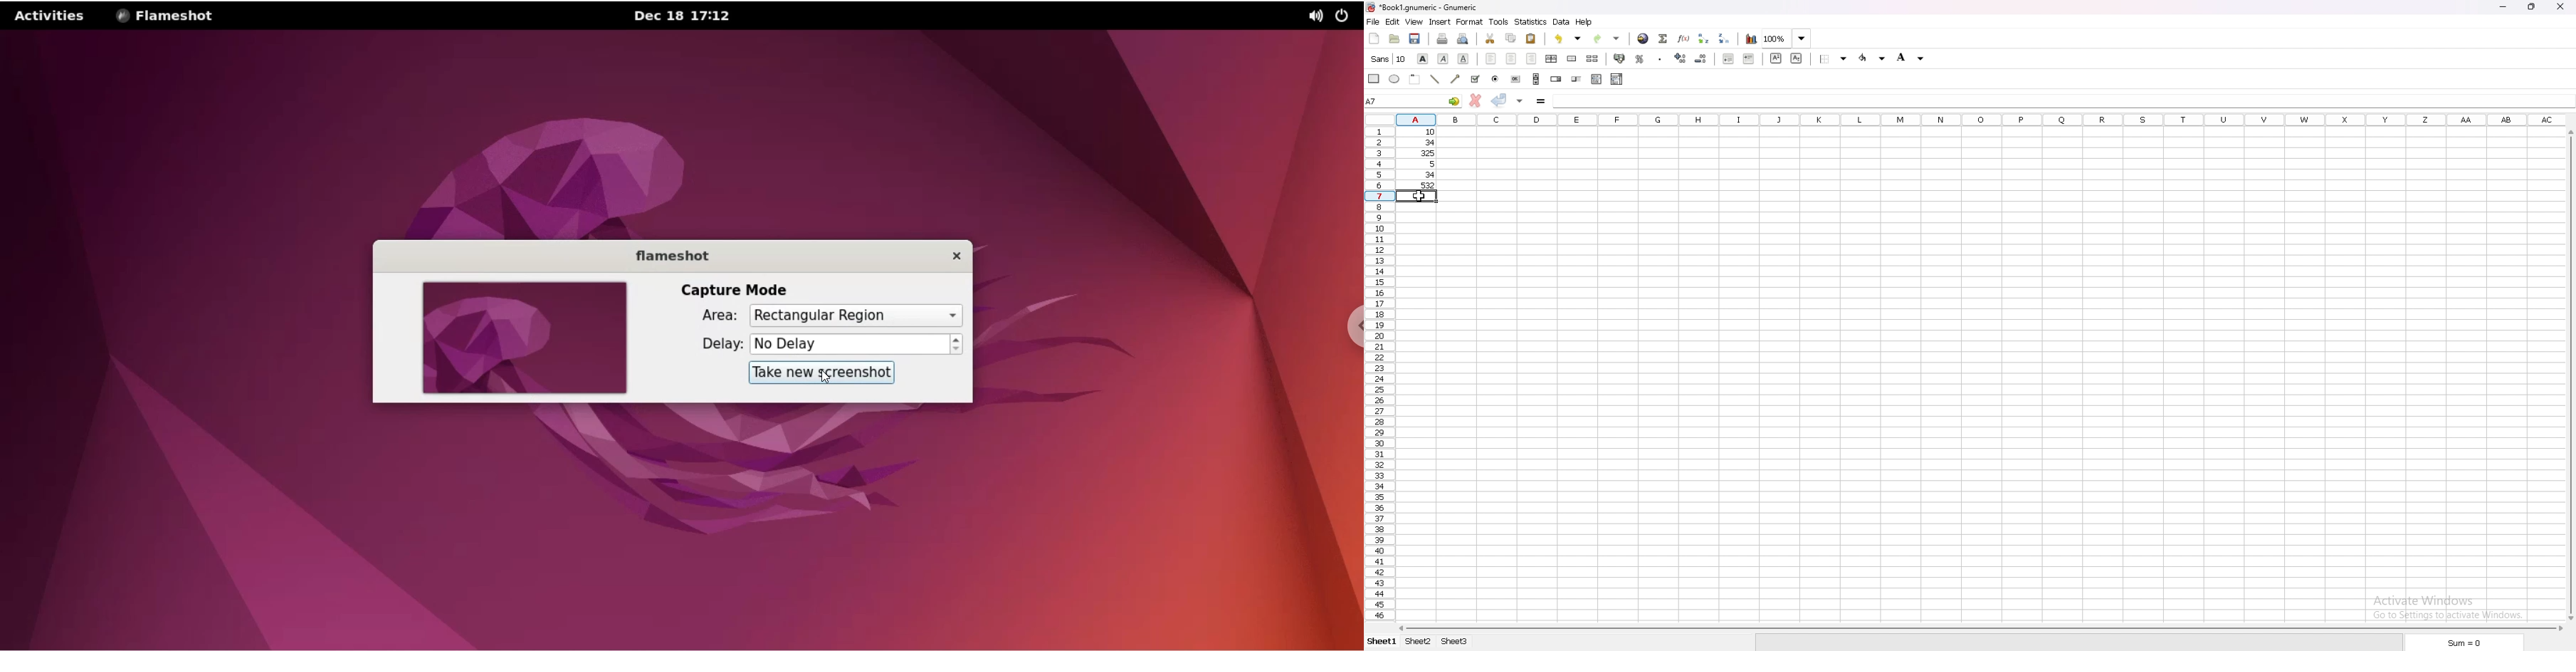 The height and width of the screenshot is (672, 2576). I want to click on subscript, so click(1796, 58).